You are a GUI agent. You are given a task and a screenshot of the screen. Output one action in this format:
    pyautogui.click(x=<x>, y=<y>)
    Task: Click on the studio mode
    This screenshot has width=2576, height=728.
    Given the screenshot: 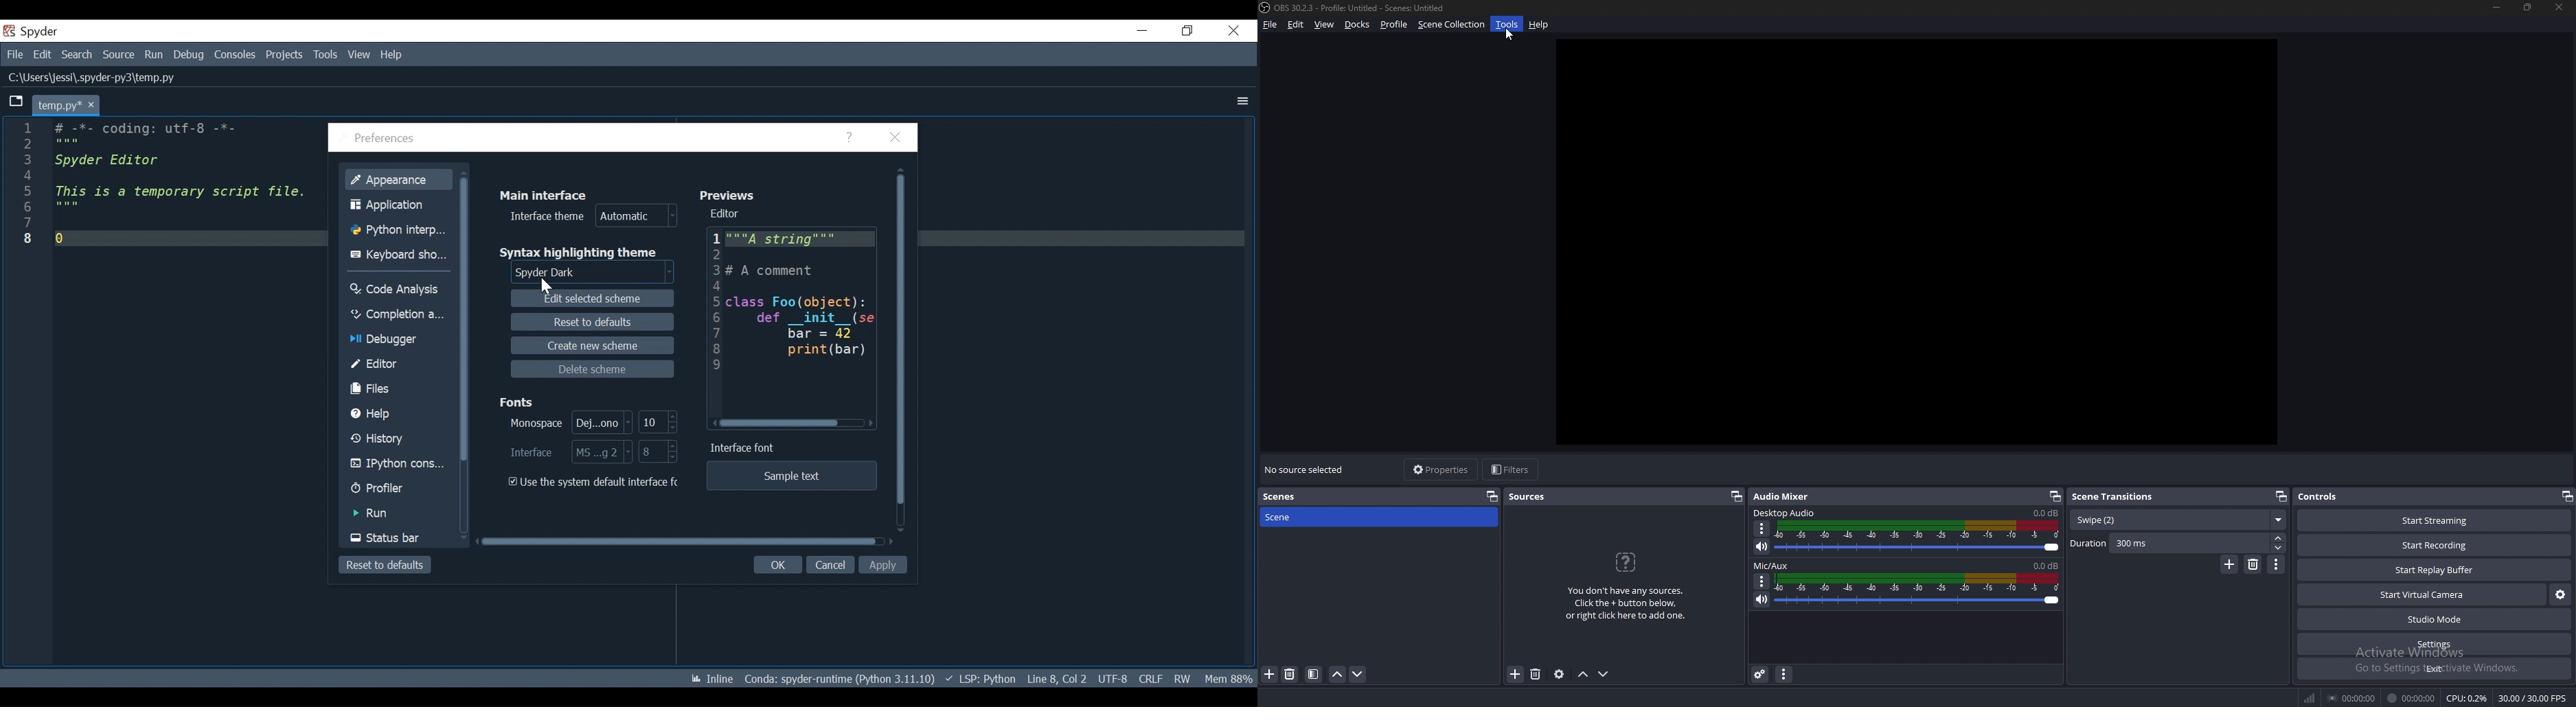 What is the action you would take?
    pyautogui.click(x=2435, y=620)
    